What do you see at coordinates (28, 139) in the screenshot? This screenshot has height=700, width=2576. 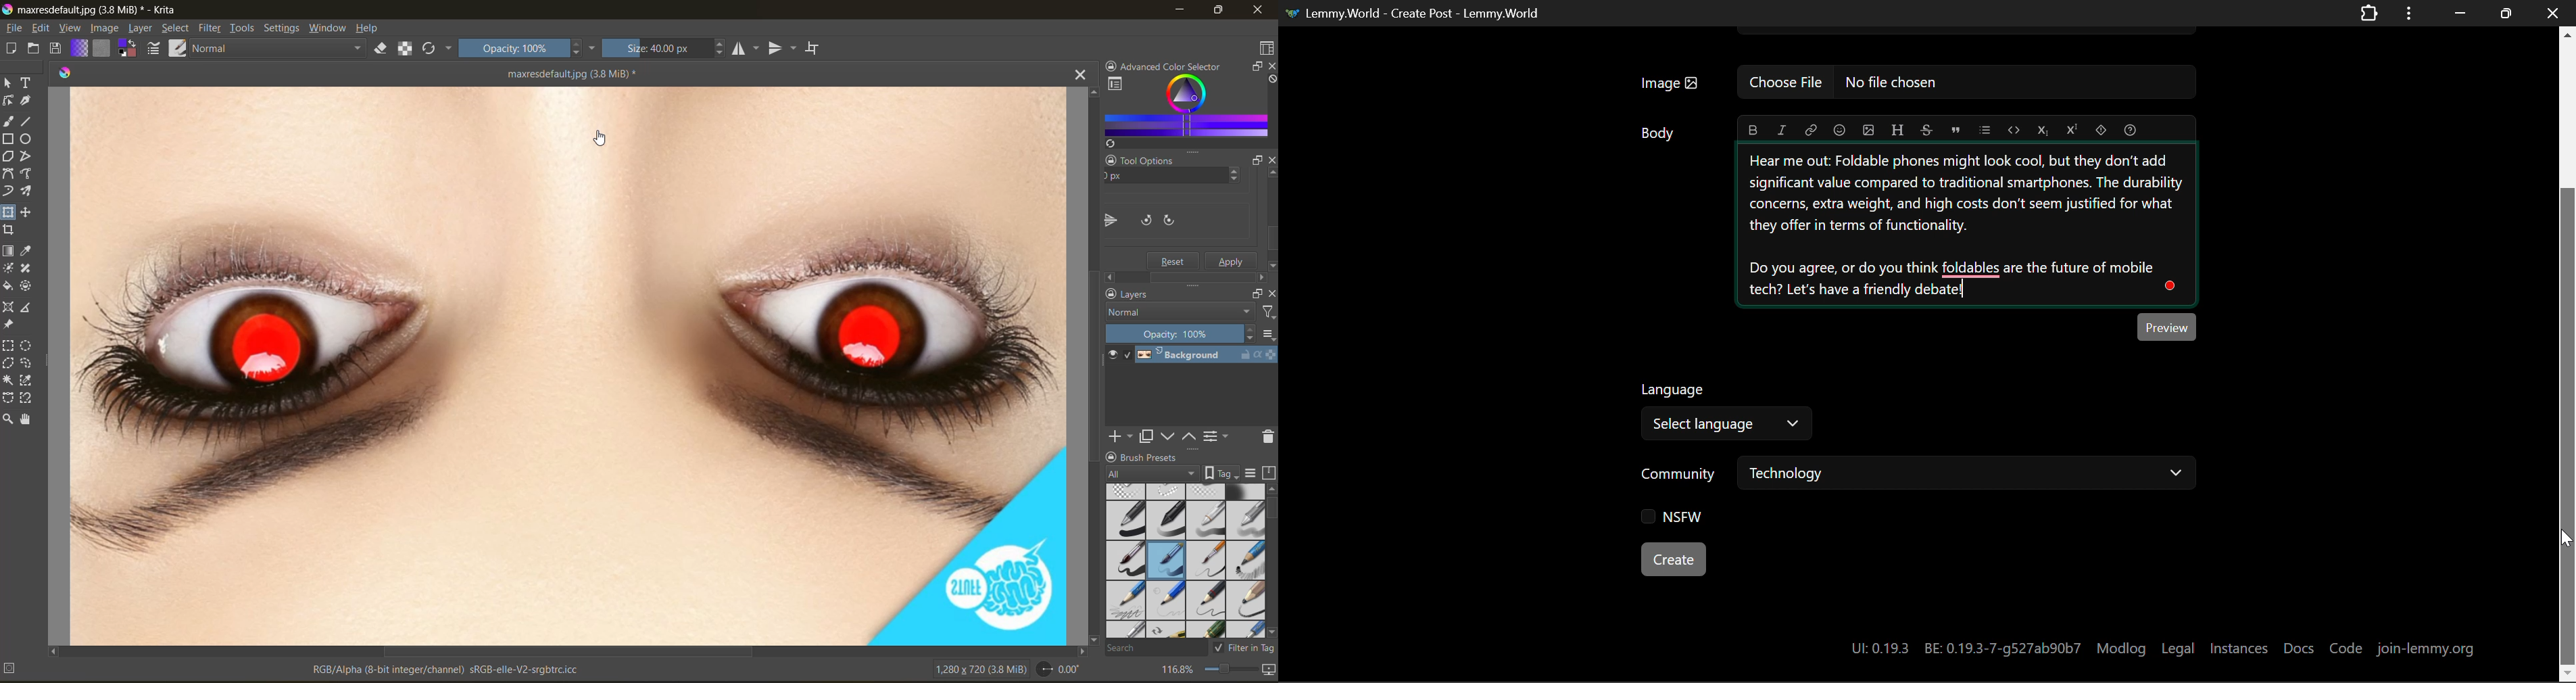 I see `tool` at bounding box center [28, 139].